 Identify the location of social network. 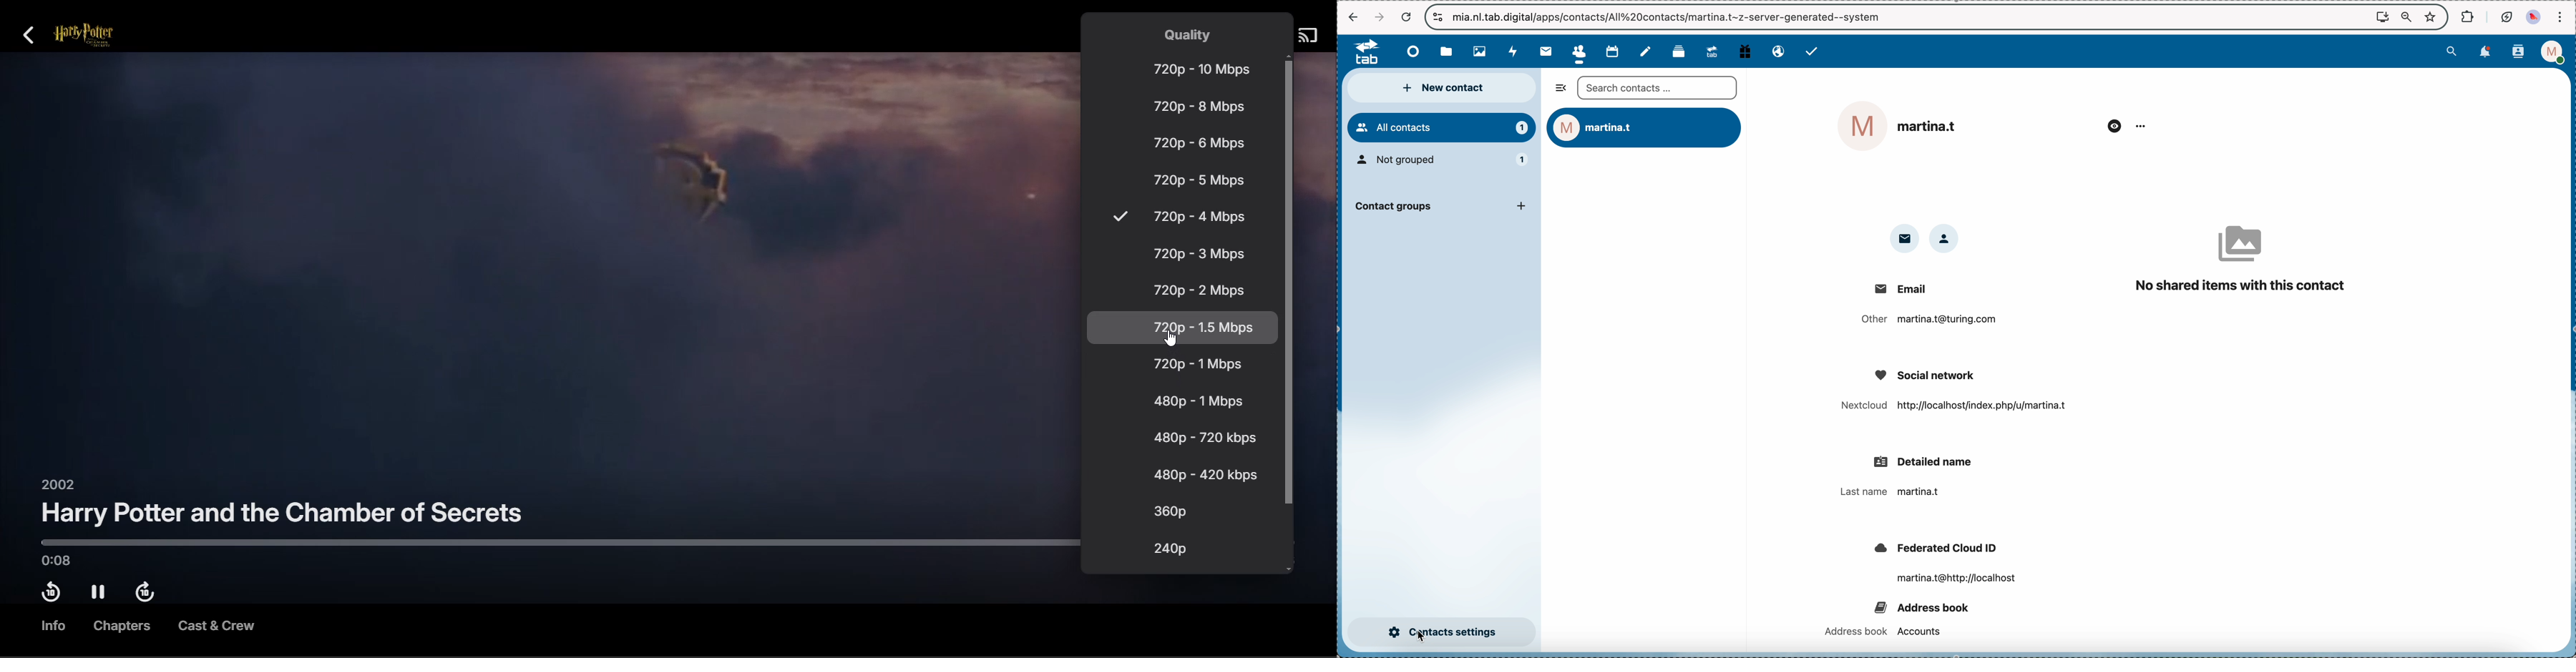
(1949, 391).